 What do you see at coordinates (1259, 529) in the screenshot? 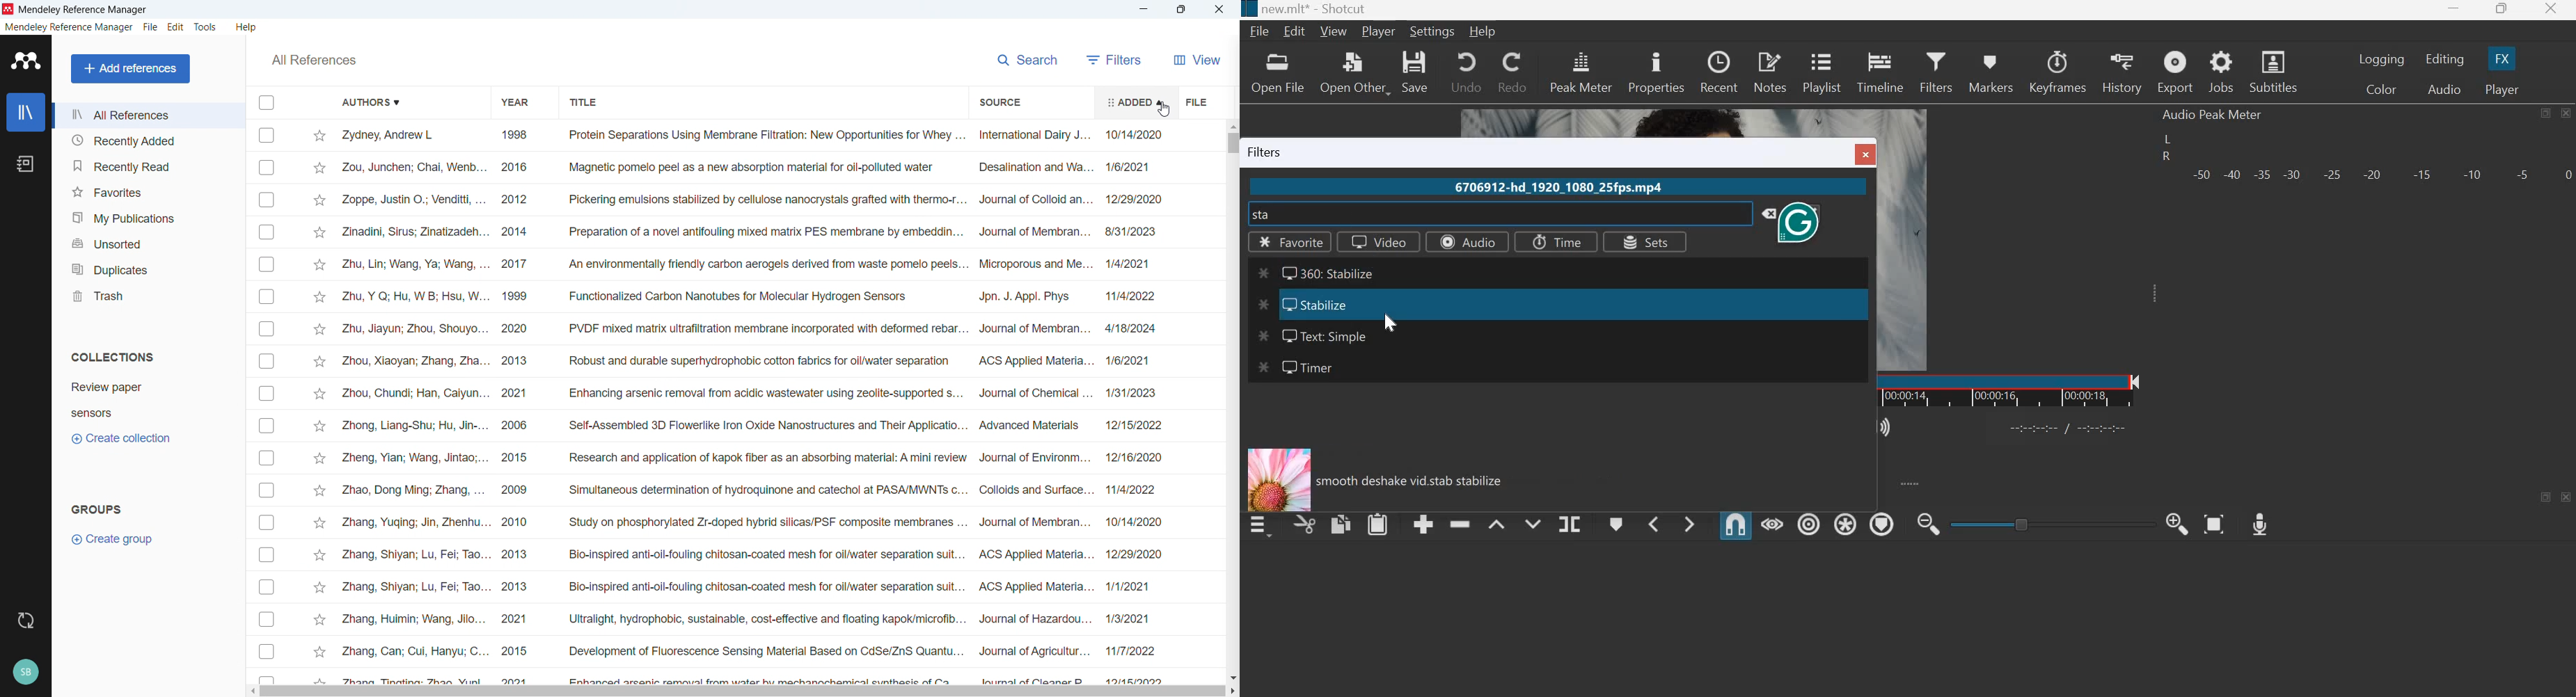
I see `timeline menu ` at bounding box center [1259, 529].